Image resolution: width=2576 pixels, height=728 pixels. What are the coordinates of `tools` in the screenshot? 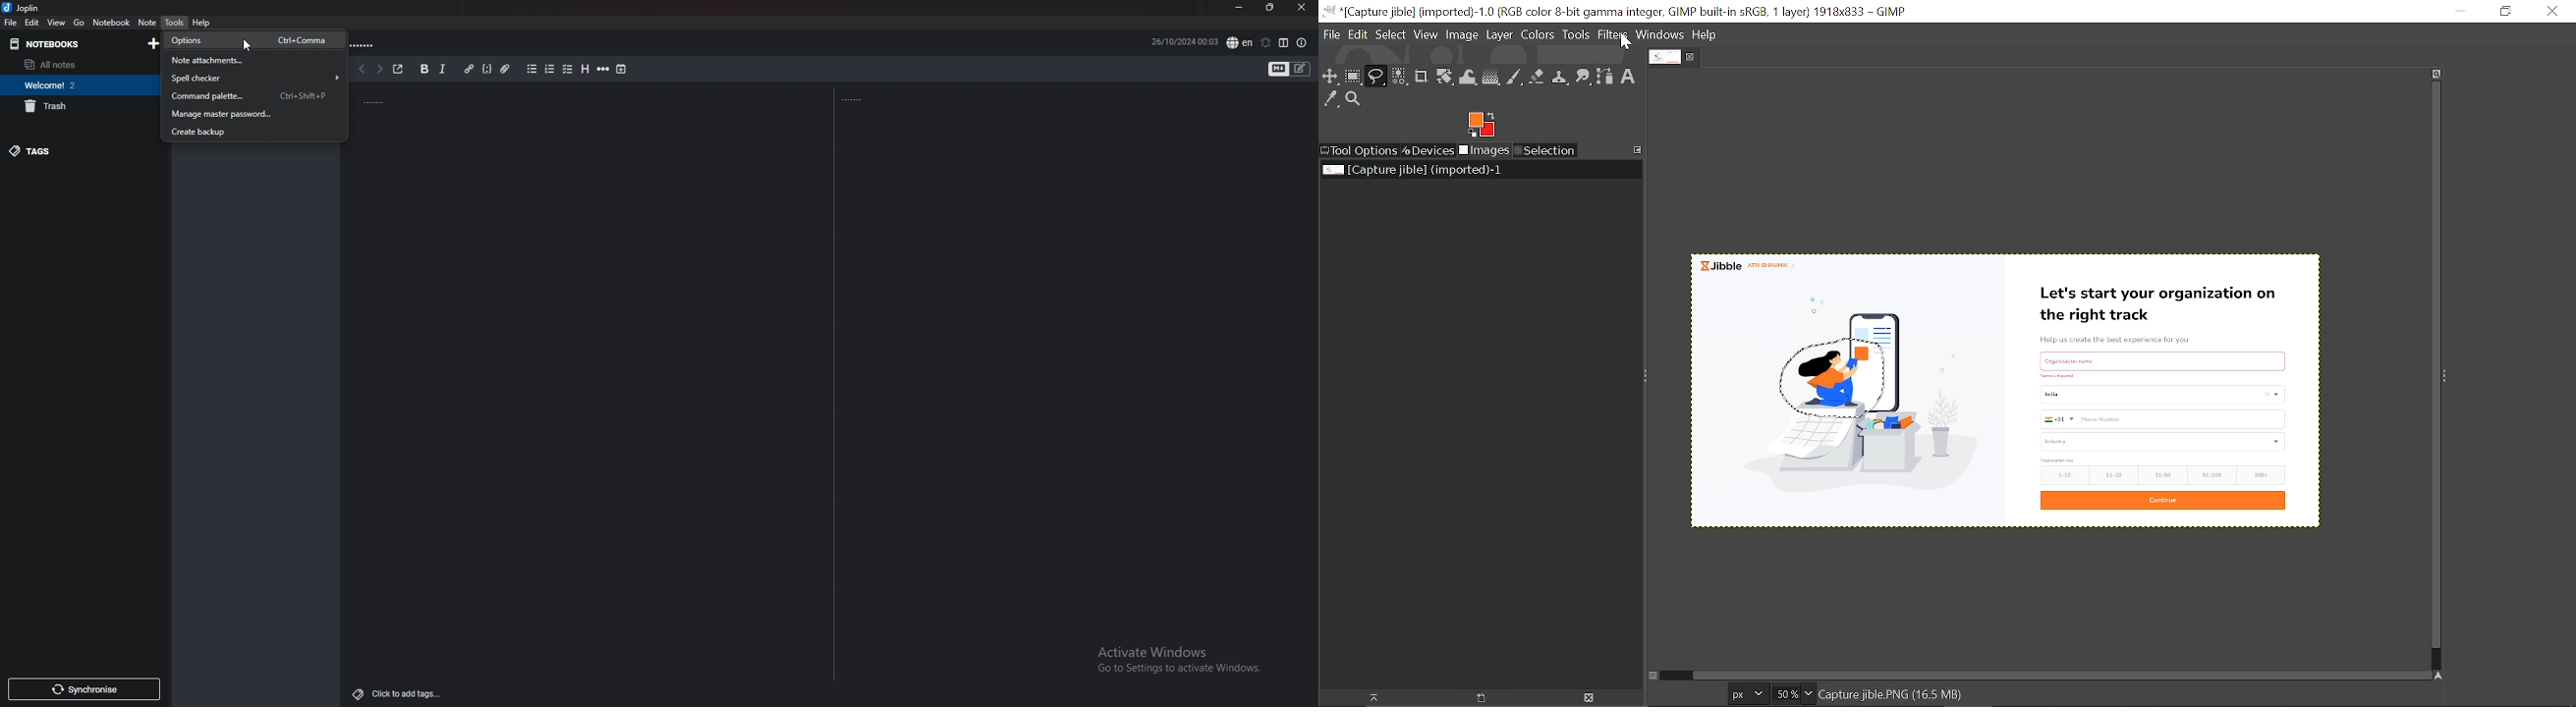 It's located at (174, 23).